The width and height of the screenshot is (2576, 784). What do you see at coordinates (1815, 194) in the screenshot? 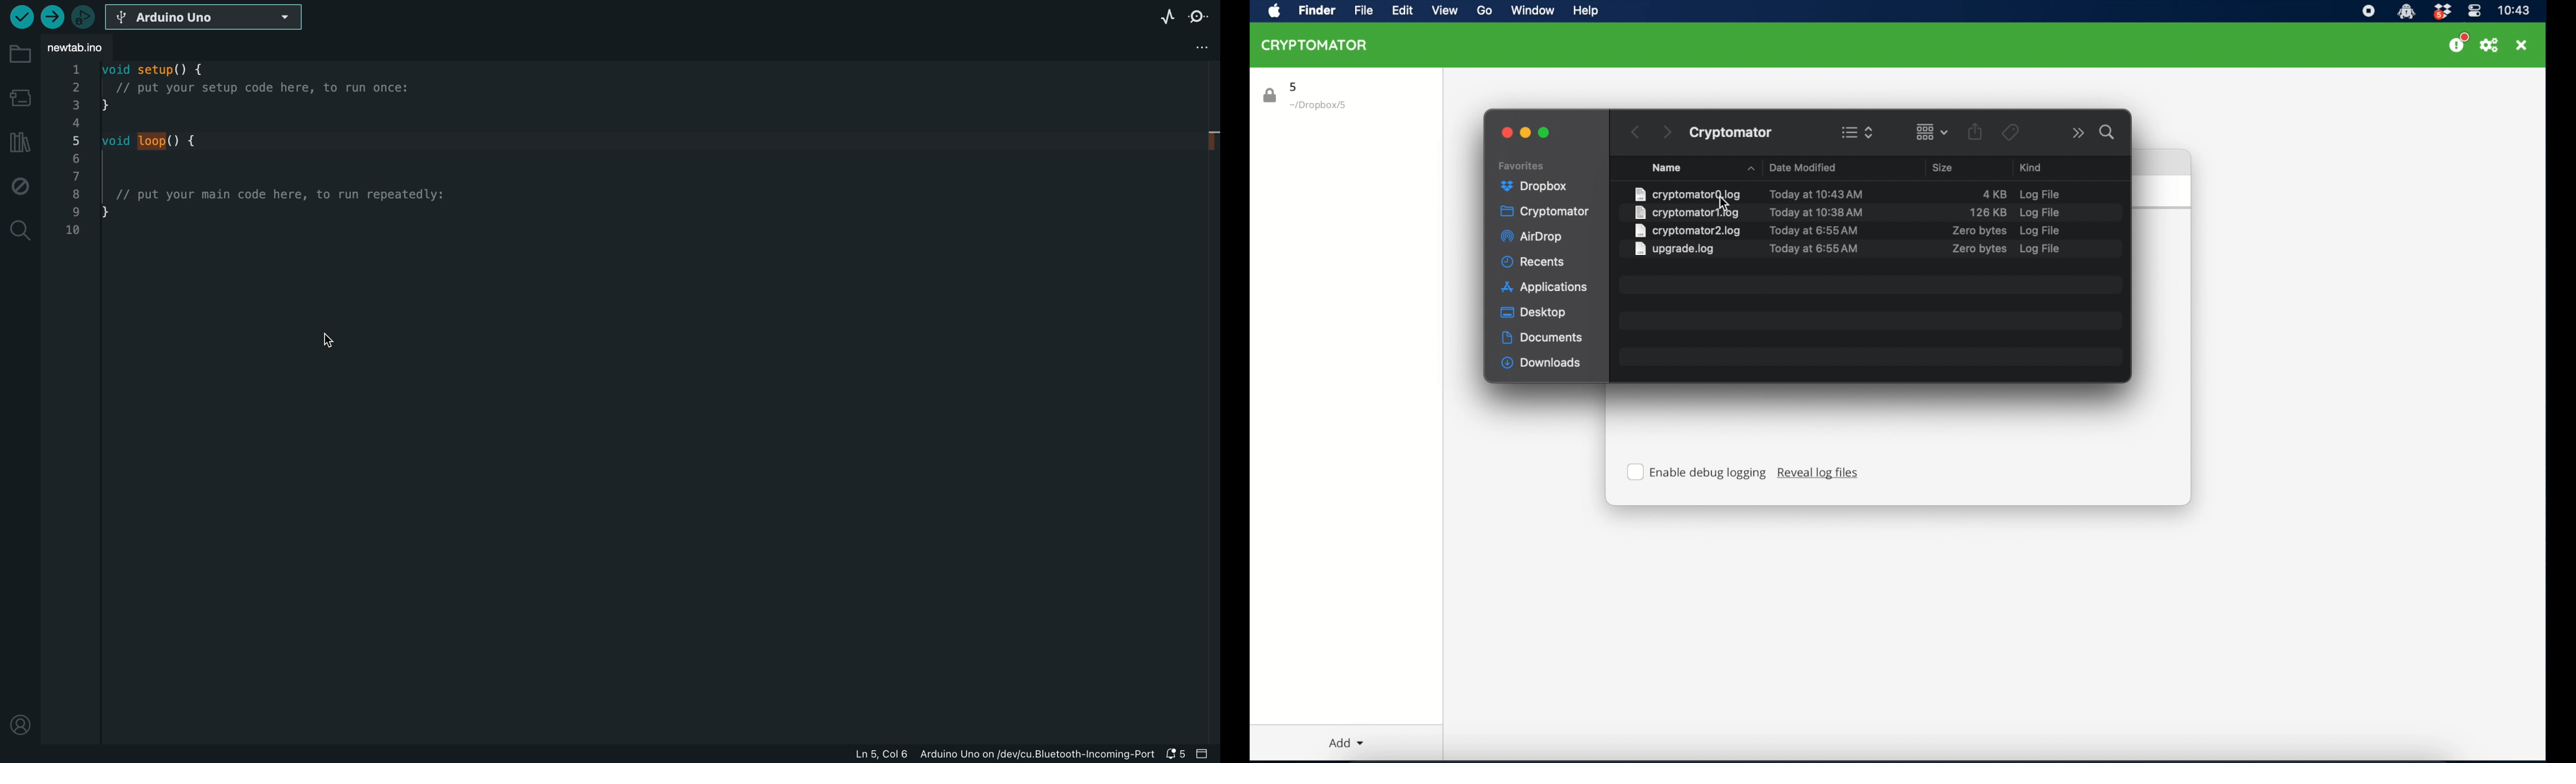
I see `date` at bounding box center [1815, 194].